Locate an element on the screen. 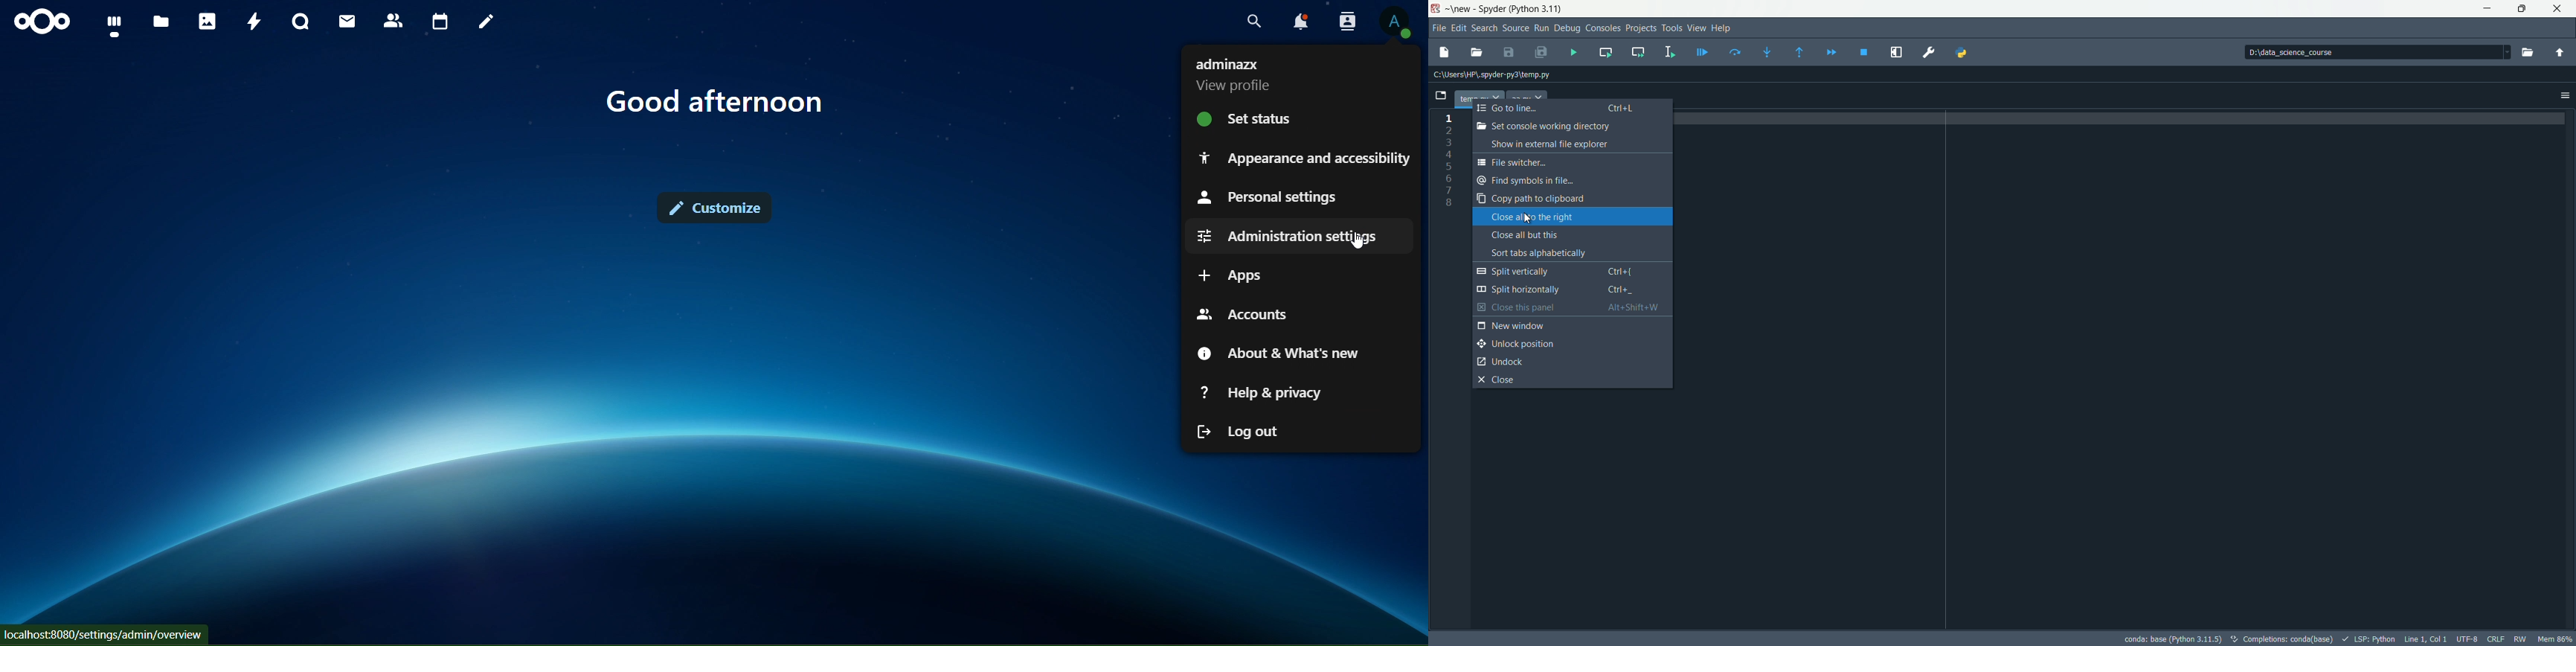 Image resolution: width=2576 pixels, height=672 pixels. cursor position is located at coordinates (2425, 639).